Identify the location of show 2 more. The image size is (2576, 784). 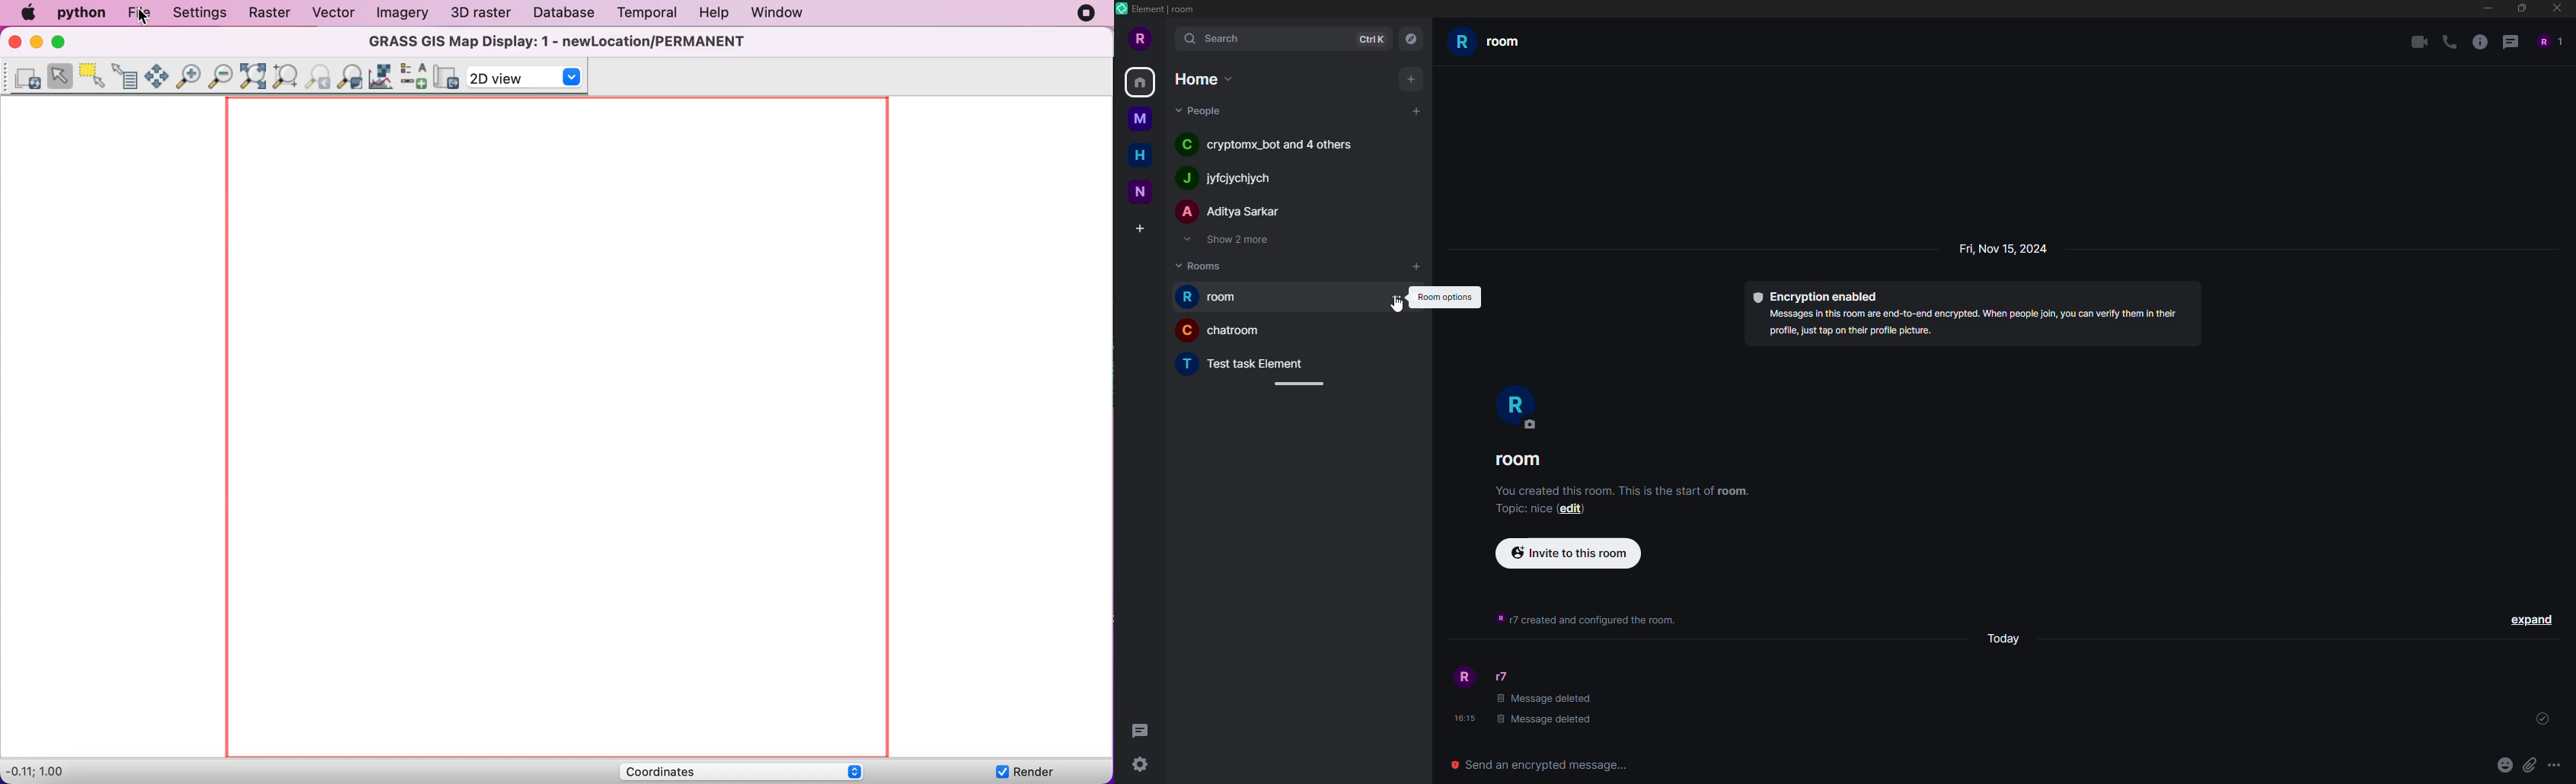
(1231, 241).